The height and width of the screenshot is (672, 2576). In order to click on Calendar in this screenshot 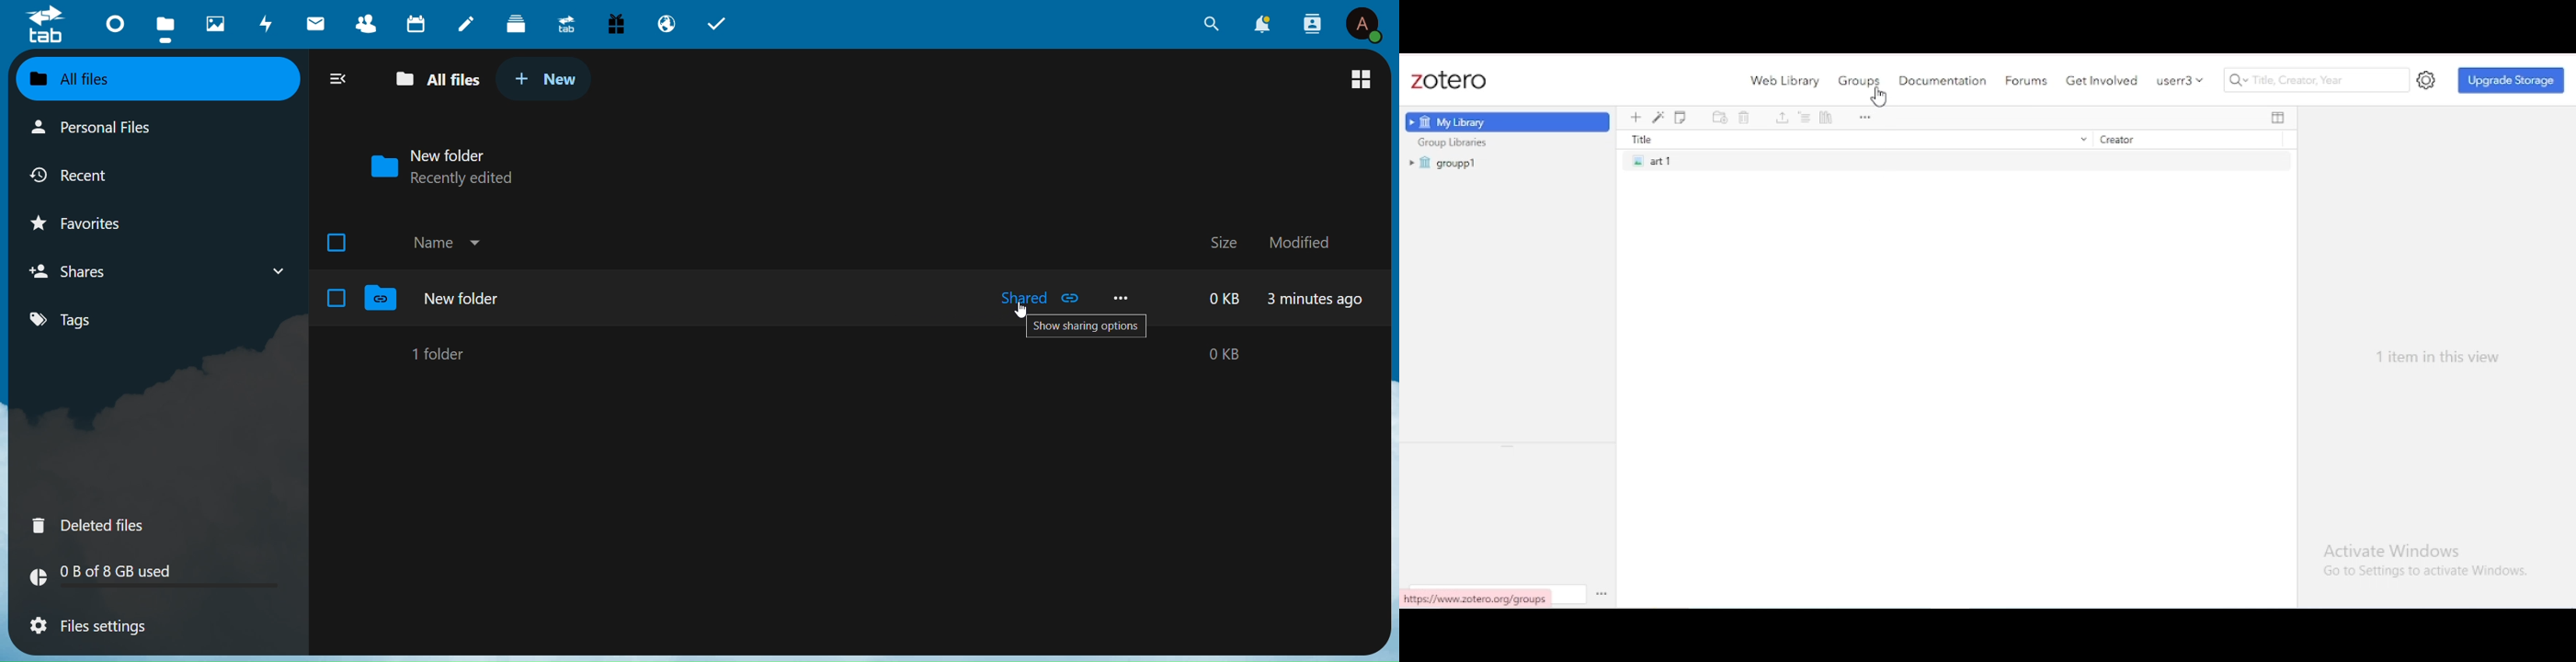, I will do `click(417, 23)`.